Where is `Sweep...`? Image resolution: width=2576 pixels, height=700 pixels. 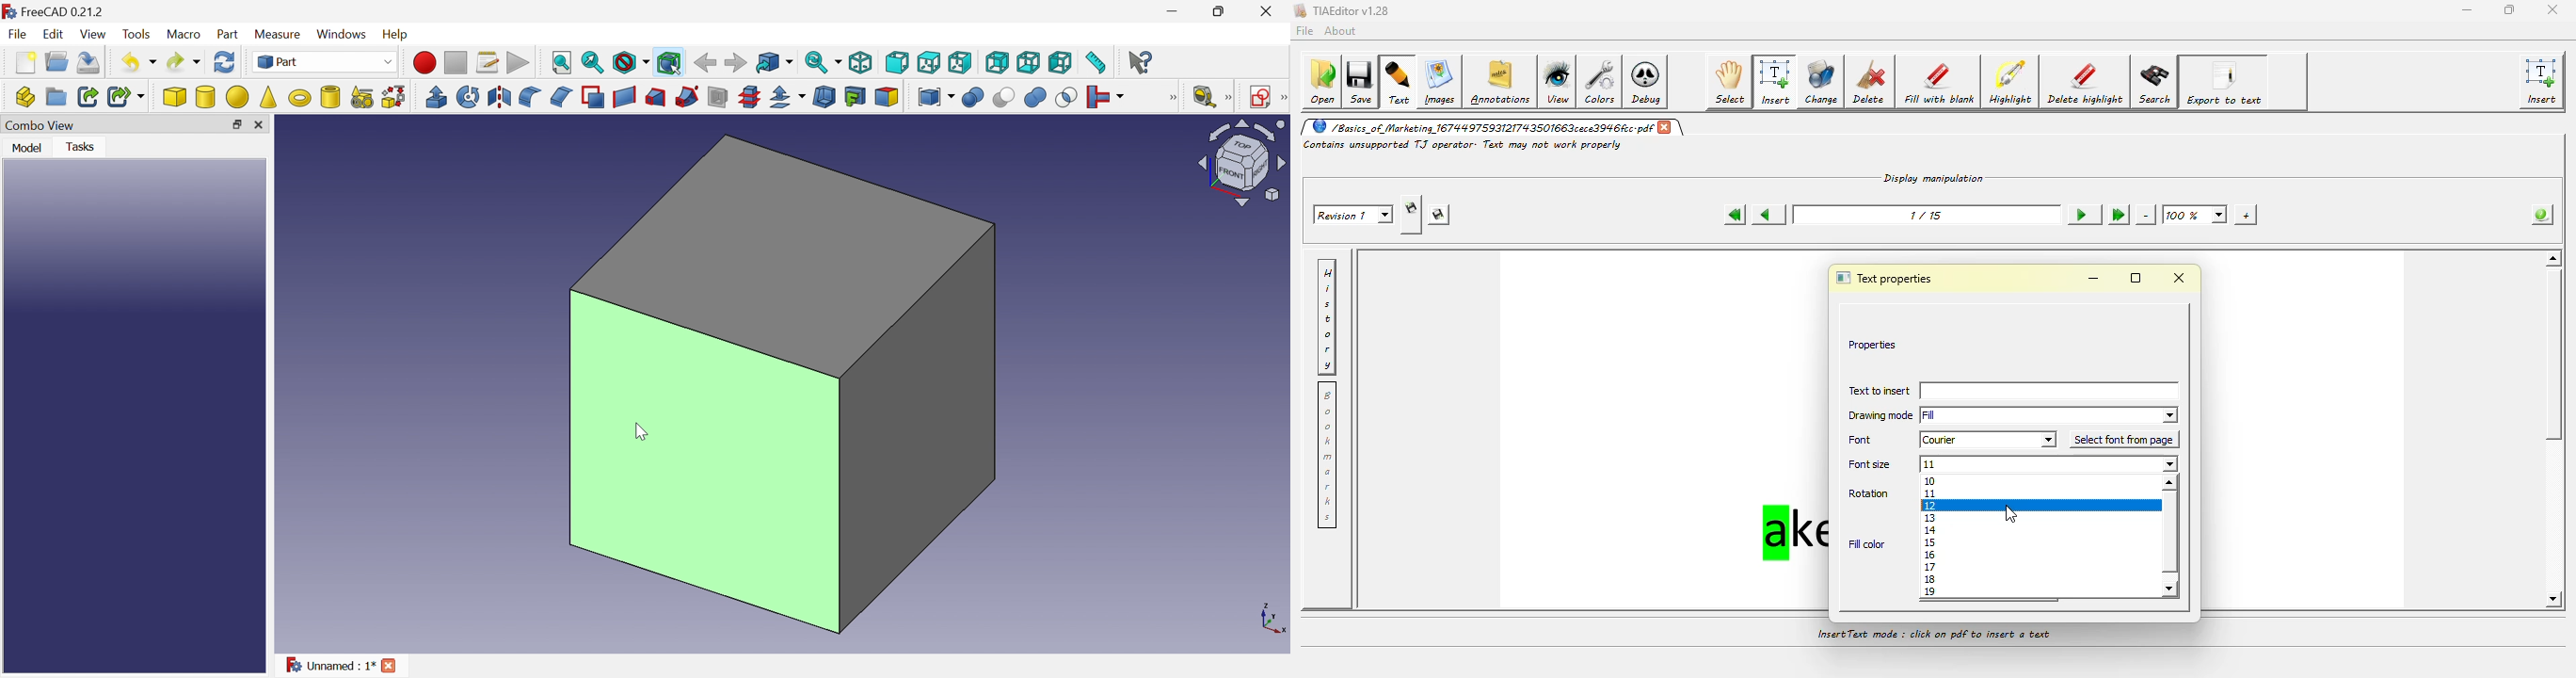
Sweep... is located at coordinates (687, 96).